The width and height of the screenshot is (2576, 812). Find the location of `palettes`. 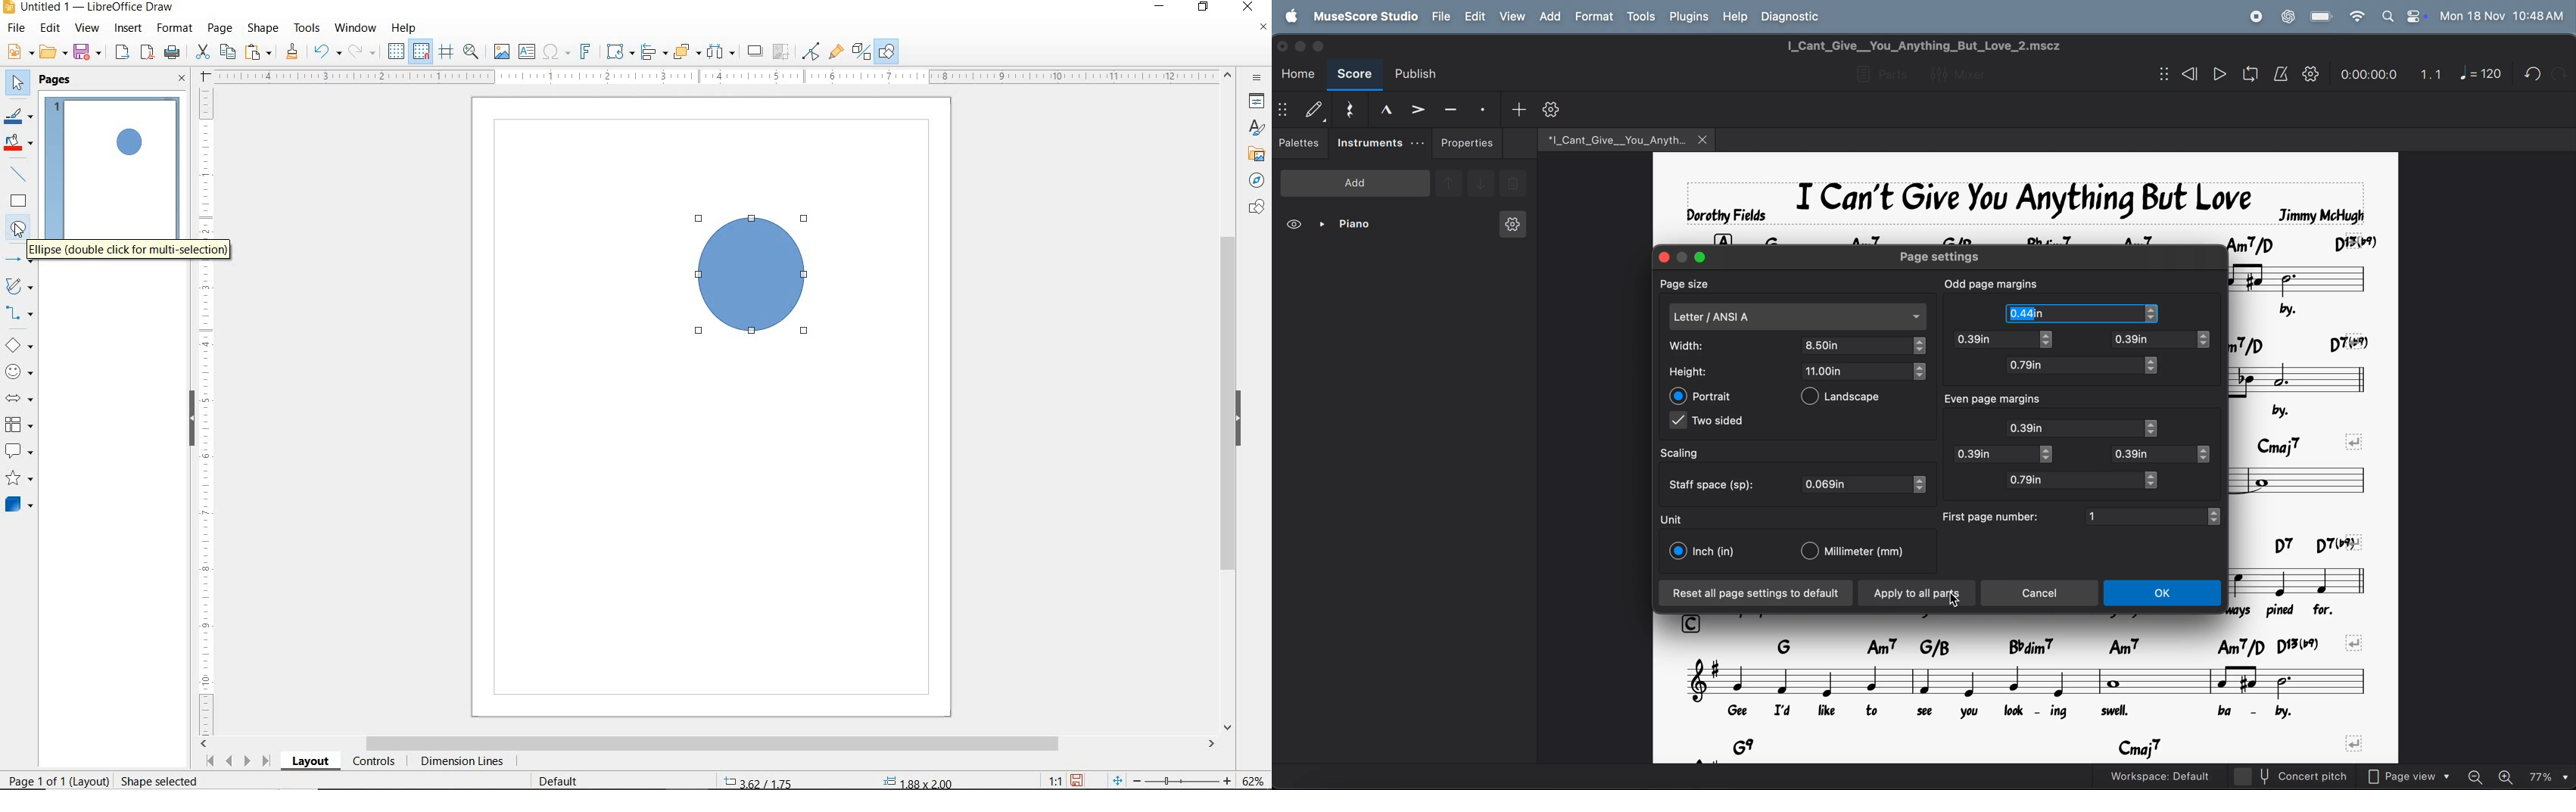

palettes is located at coordinates (1301, 145).